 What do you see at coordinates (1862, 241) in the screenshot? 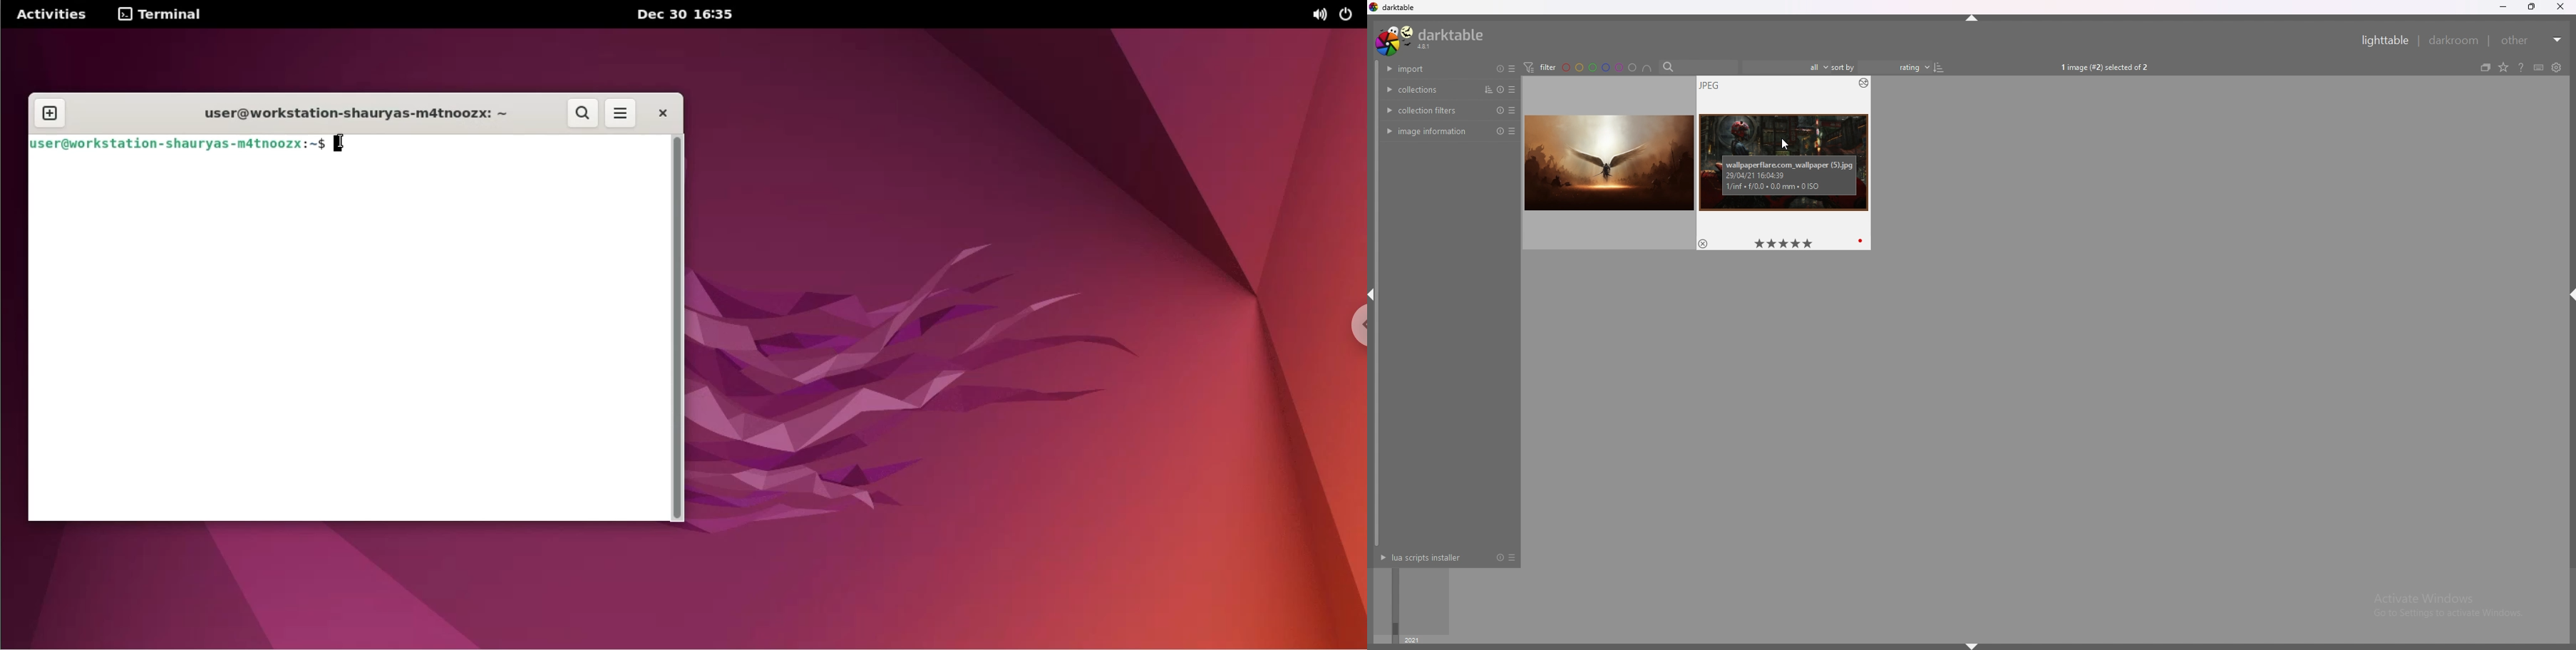
I see `red label` at bounding box center [1862, 241].